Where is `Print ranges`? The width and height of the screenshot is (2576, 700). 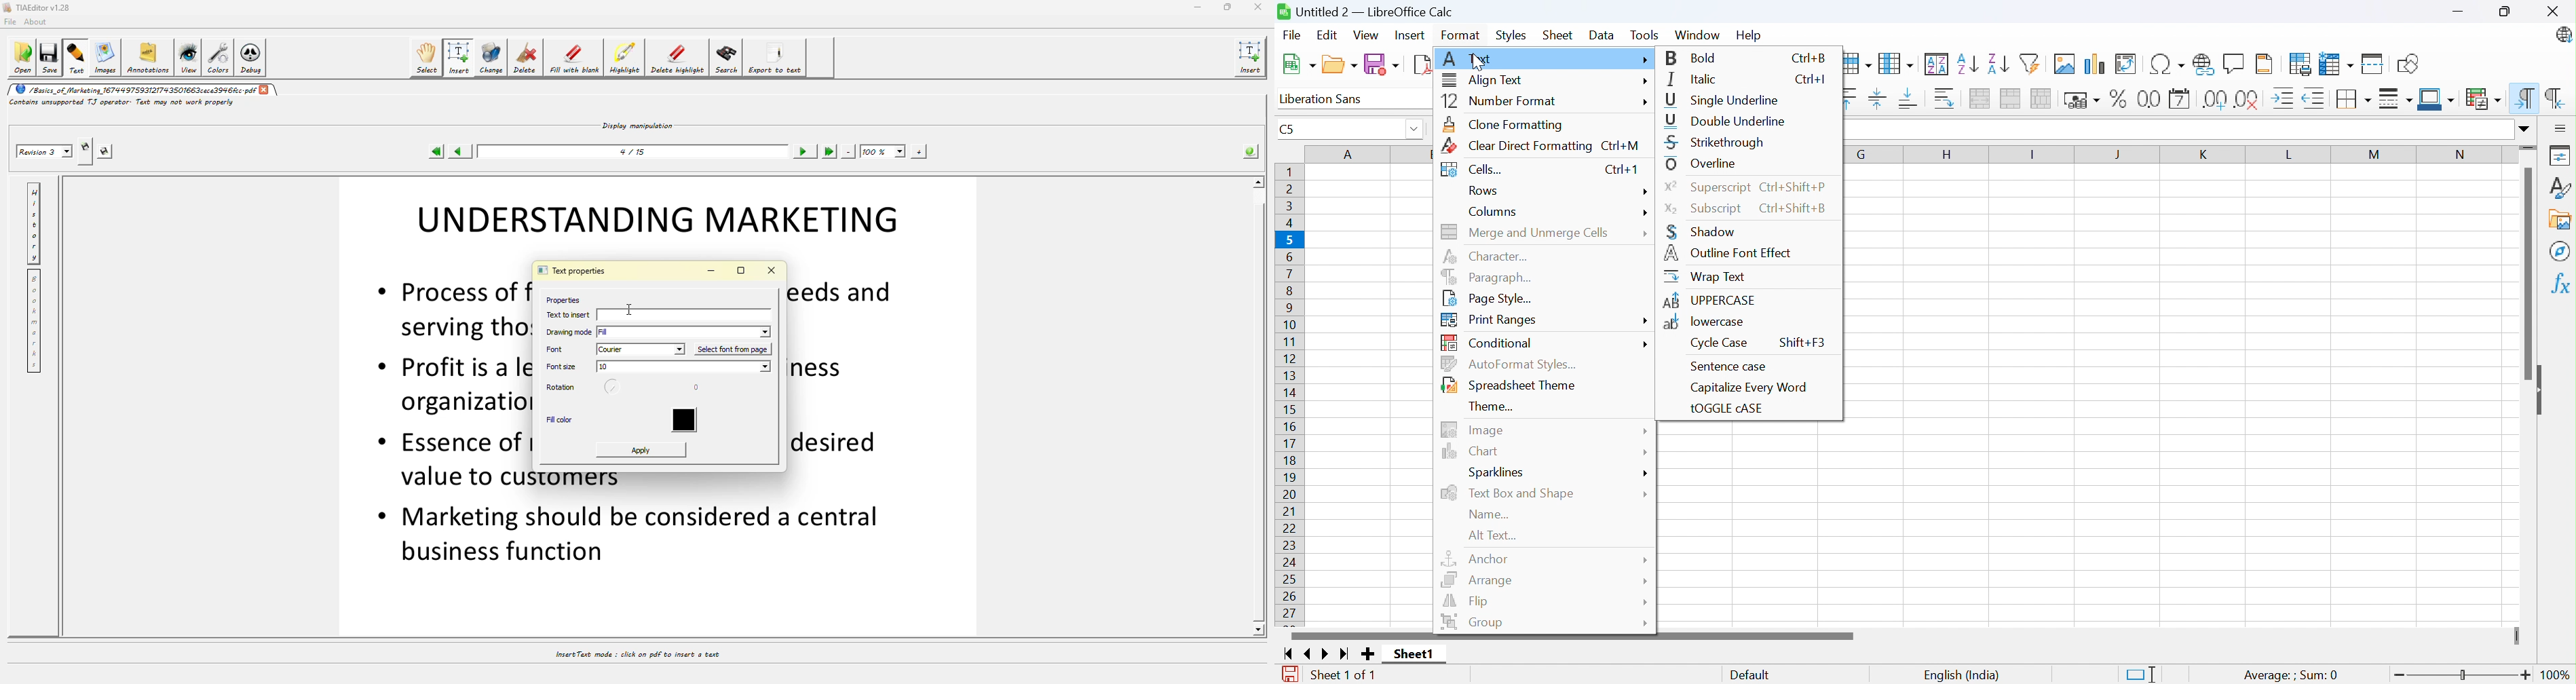
Print ranges is located at coordinates (1494, 320).